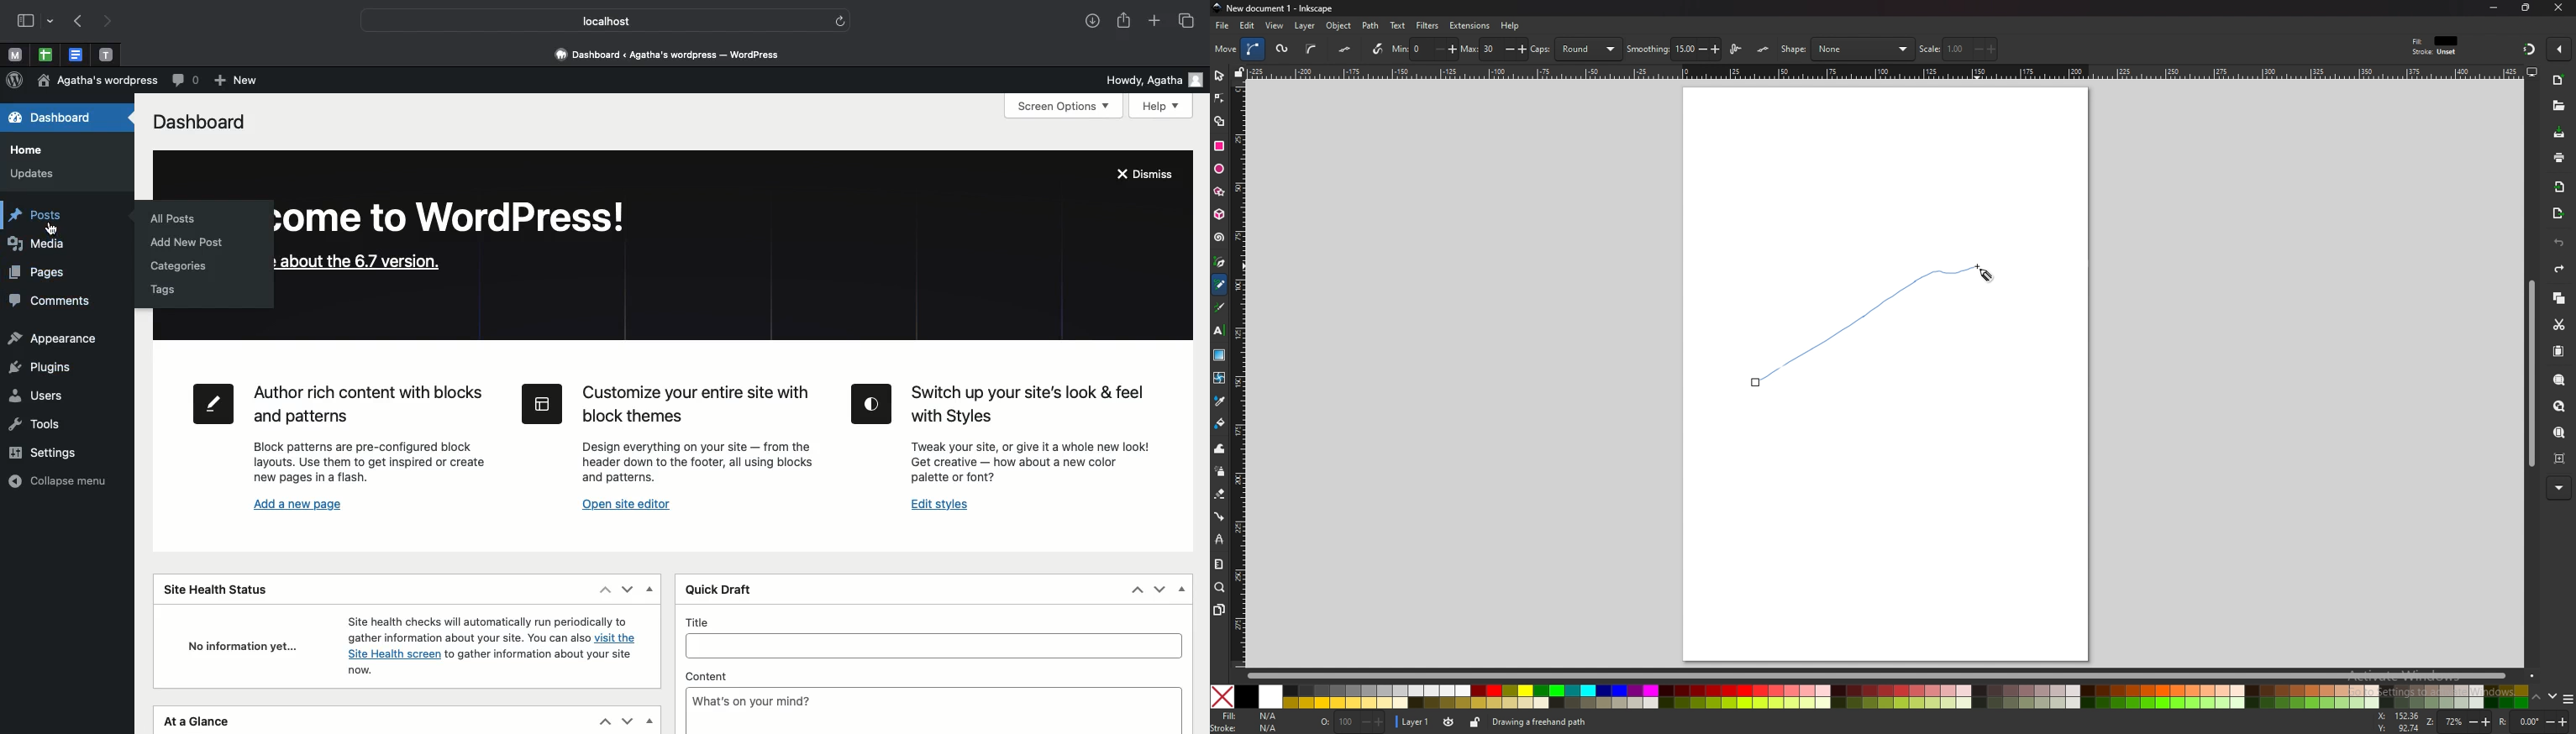 The width and height of the screenshot is (2576, 756). I want to click on cut, so click(2557, 324).